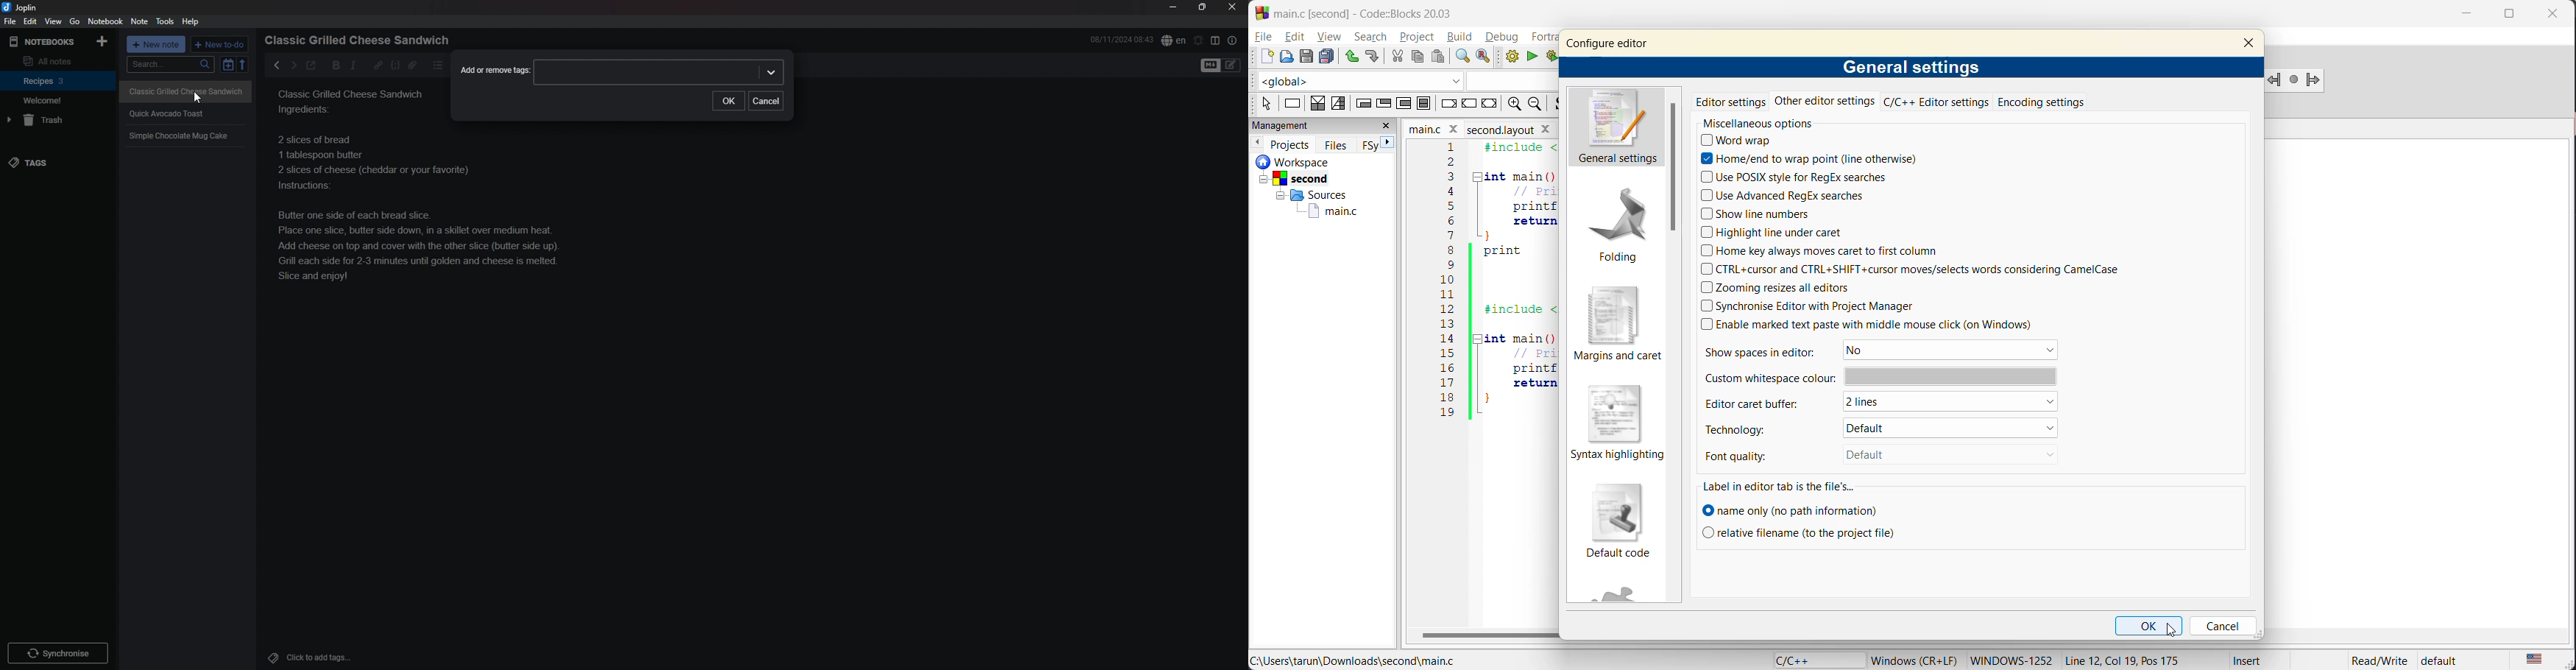  What do you see at coordinates (378, 64) in the screenshot?
I see `hyperlink` at bounding box center [378, 64].